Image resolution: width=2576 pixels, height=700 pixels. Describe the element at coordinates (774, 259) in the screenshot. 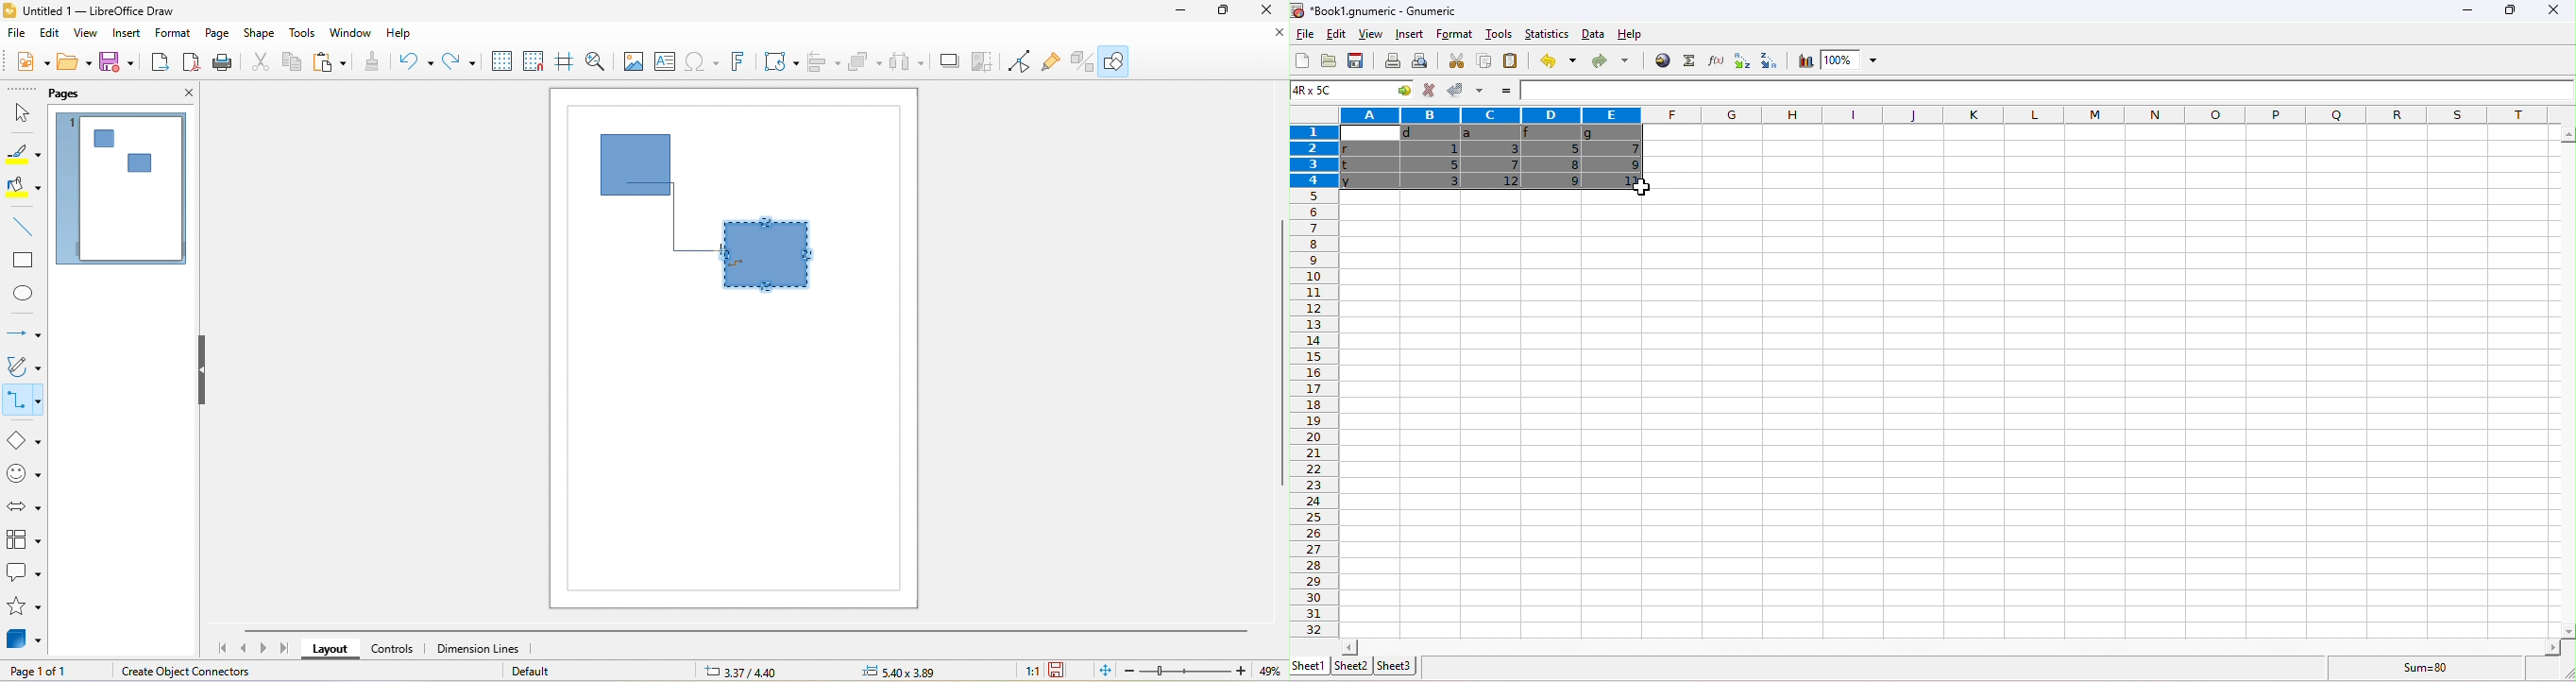

I see `shape selected` at that location.